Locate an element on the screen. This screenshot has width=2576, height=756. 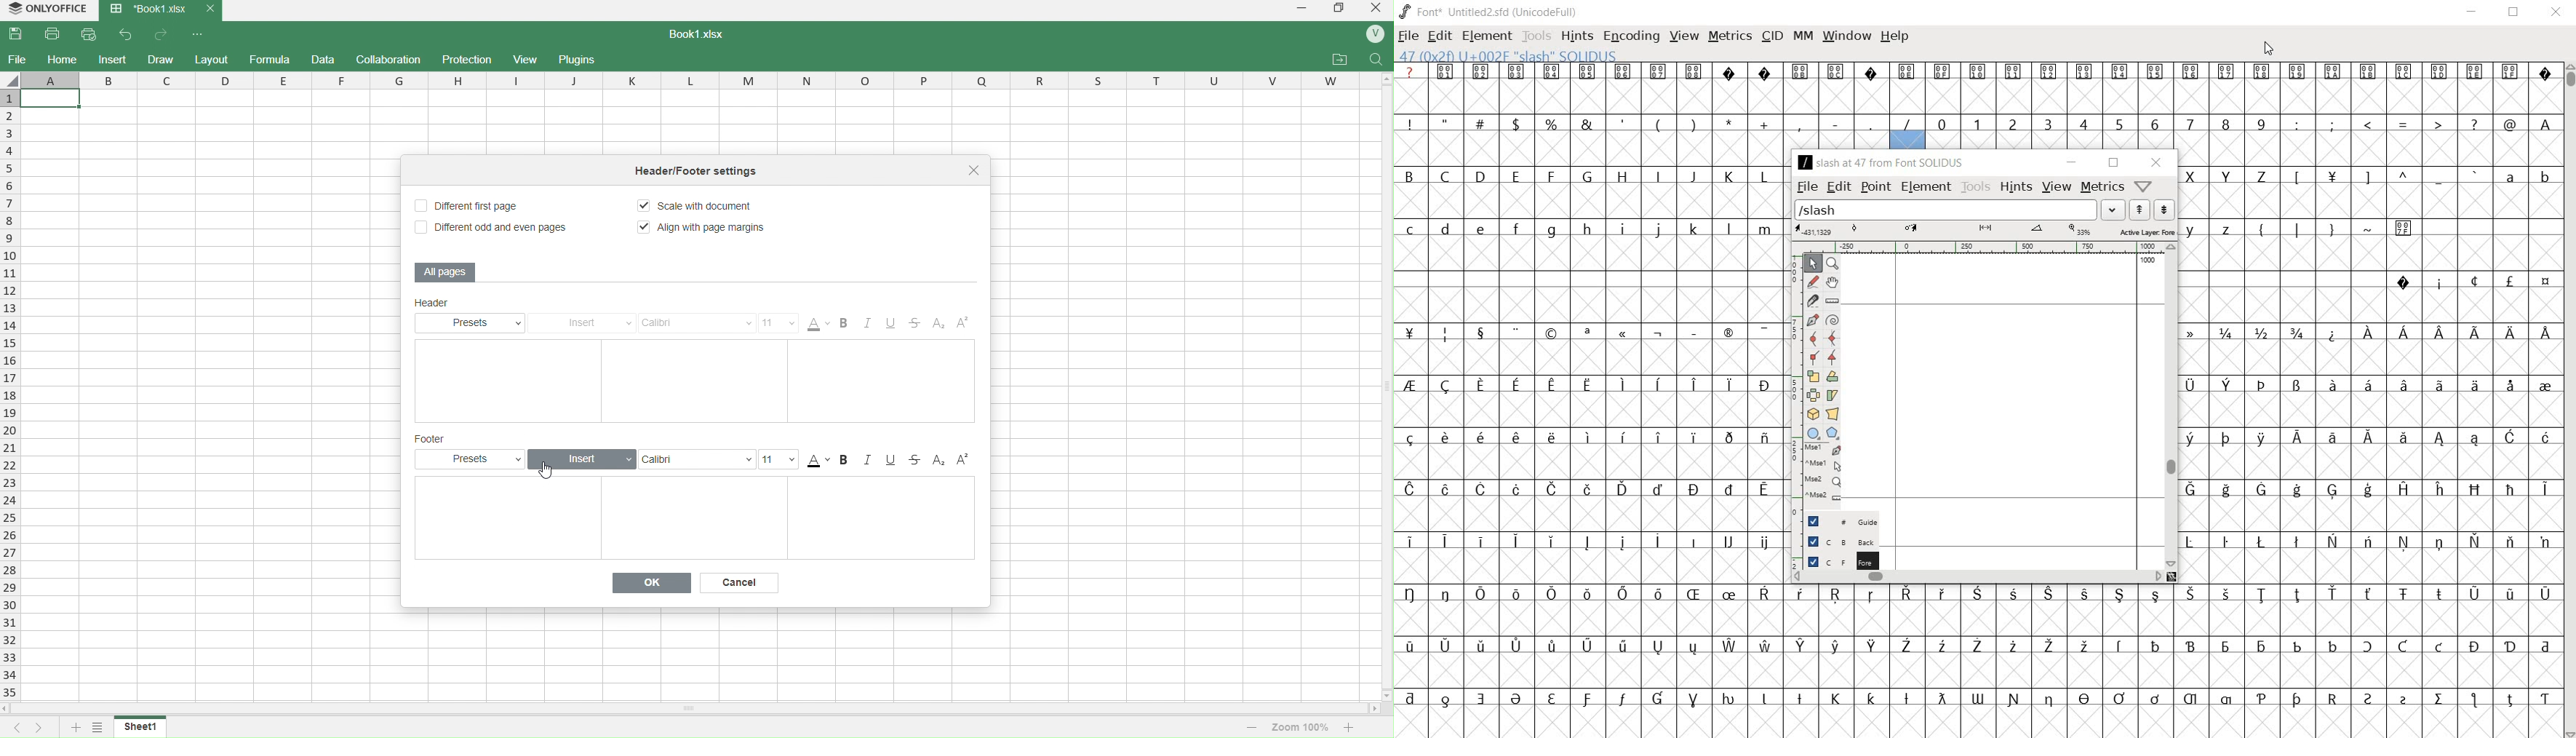
close current tab is located at coordinates (209, 9).